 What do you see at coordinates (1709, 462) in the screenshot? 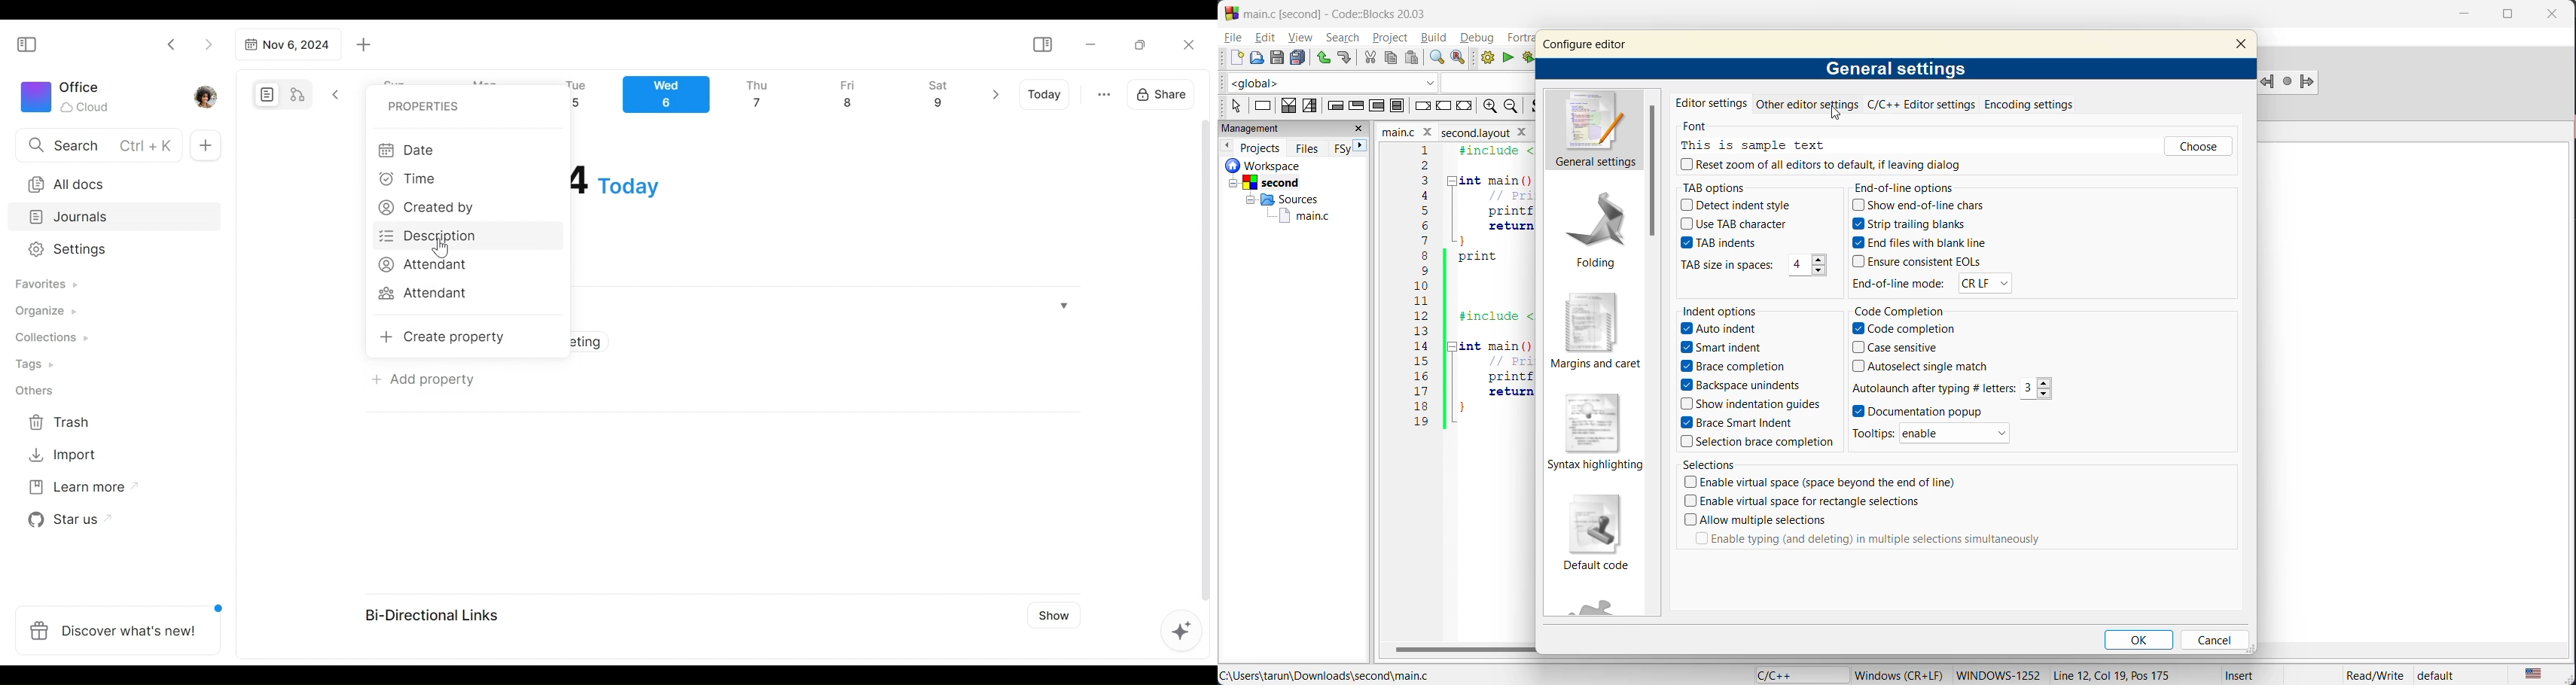
I see `selections` at bounding box center [1709, 462].